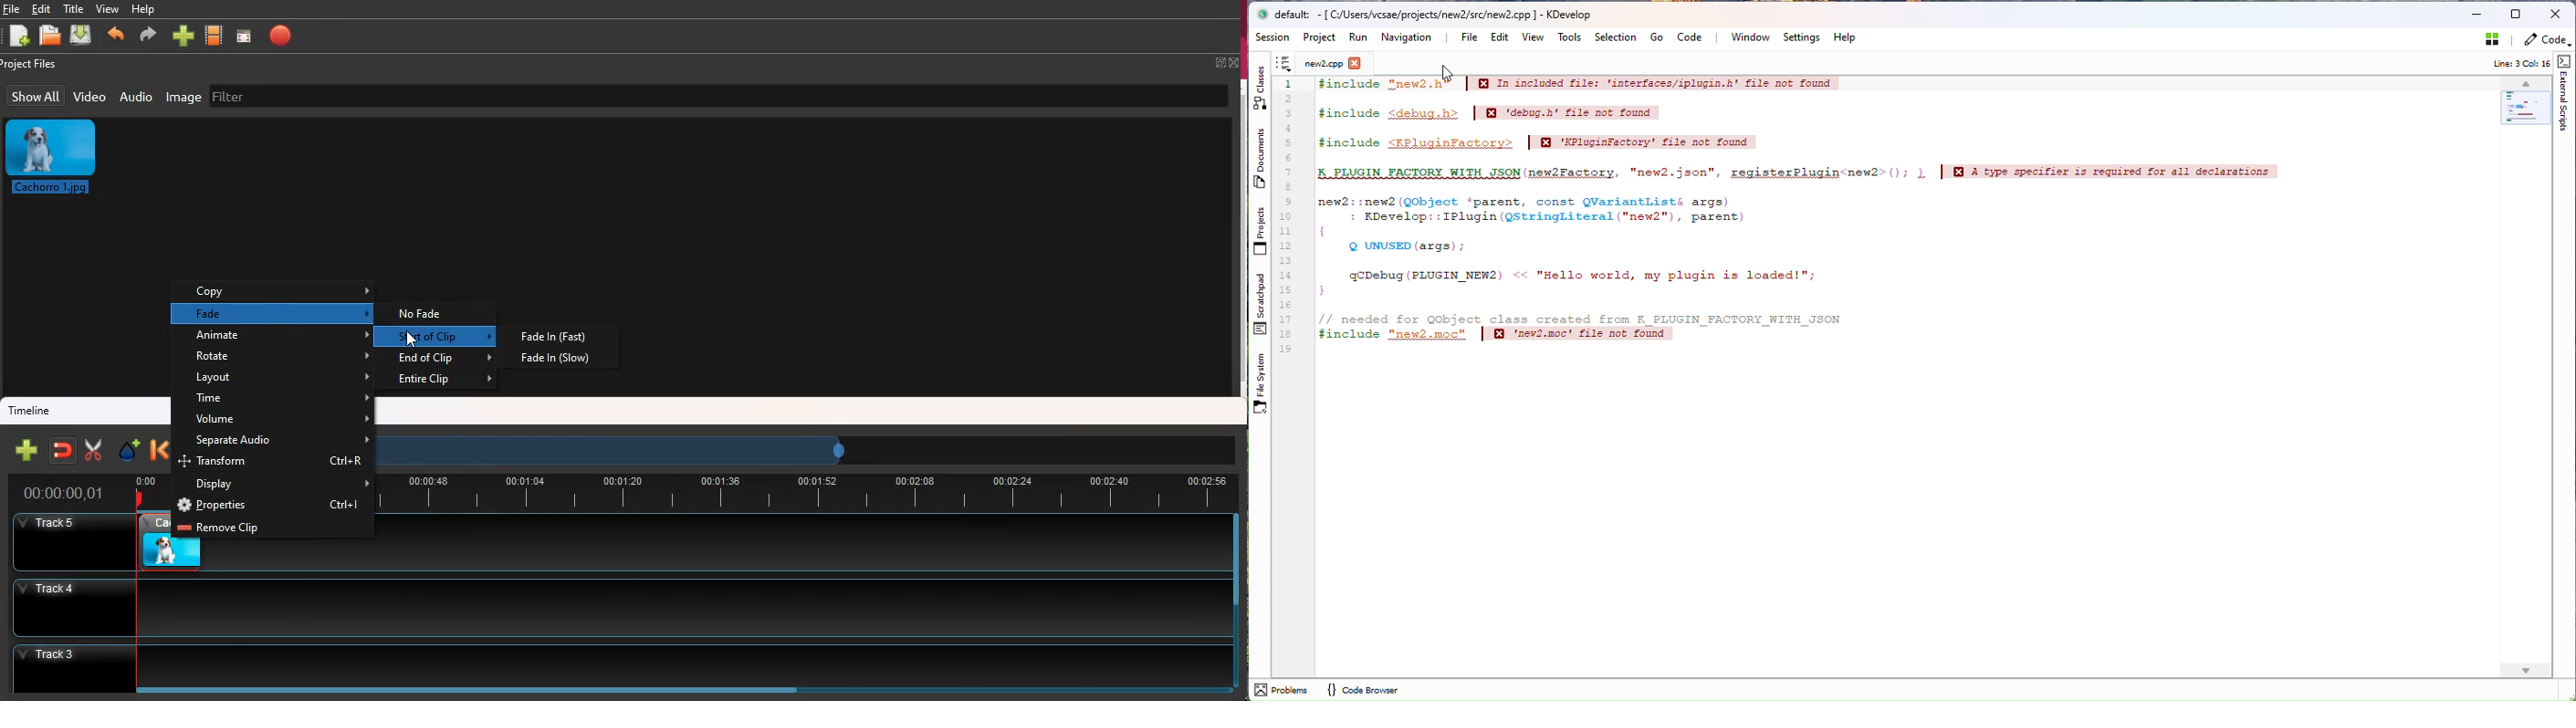  I want to click on no fade, so click(433, 313).